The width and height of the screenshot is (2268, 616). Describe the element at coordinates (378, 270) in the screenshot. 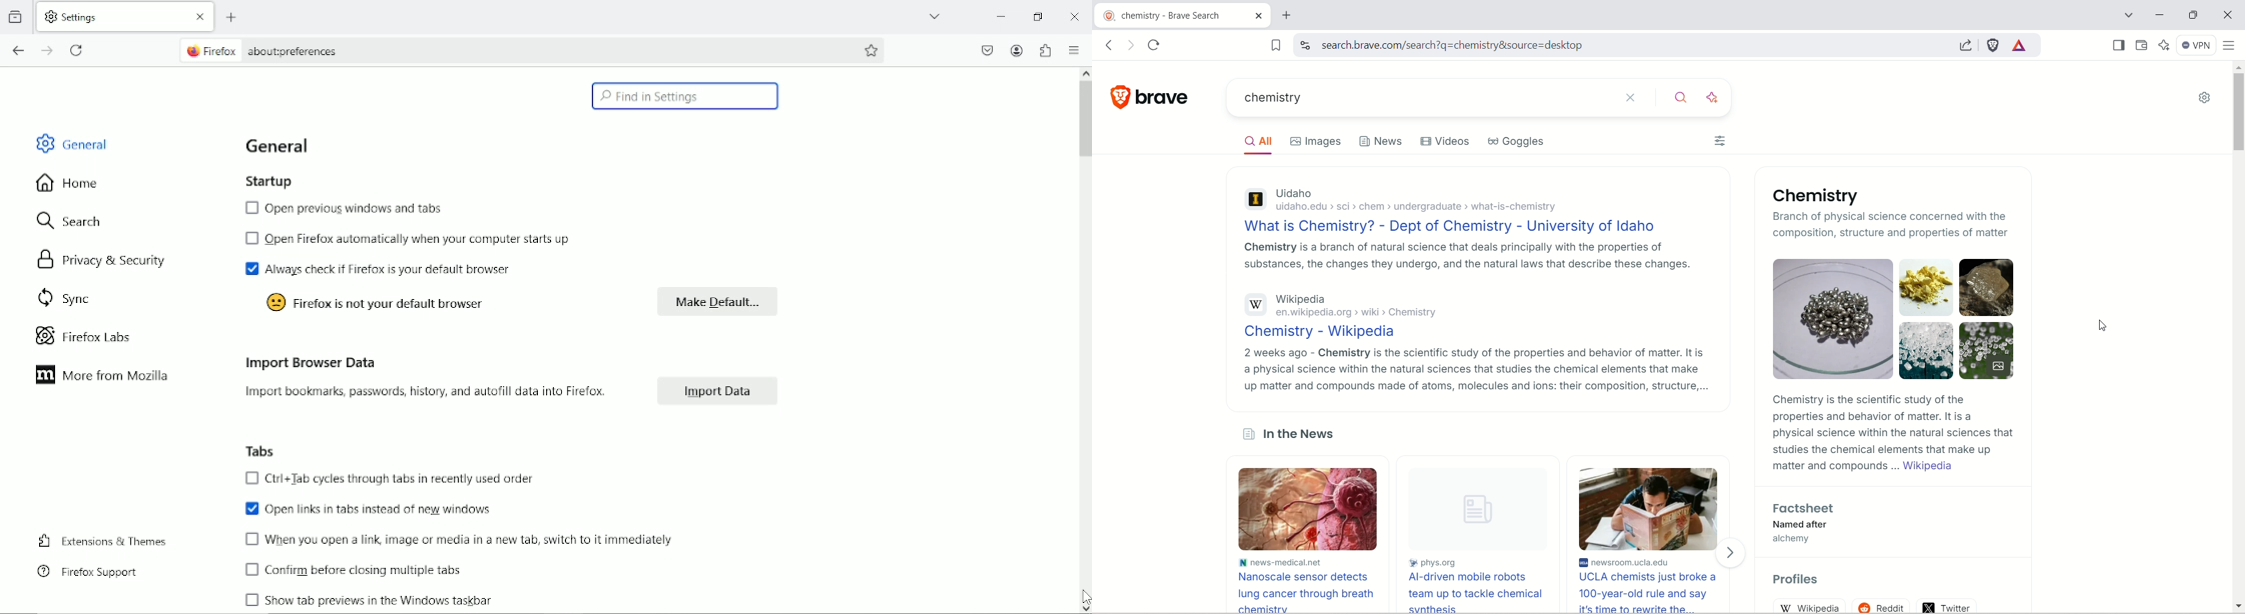

I see `Always check if Firefox is your default browser` at that location.